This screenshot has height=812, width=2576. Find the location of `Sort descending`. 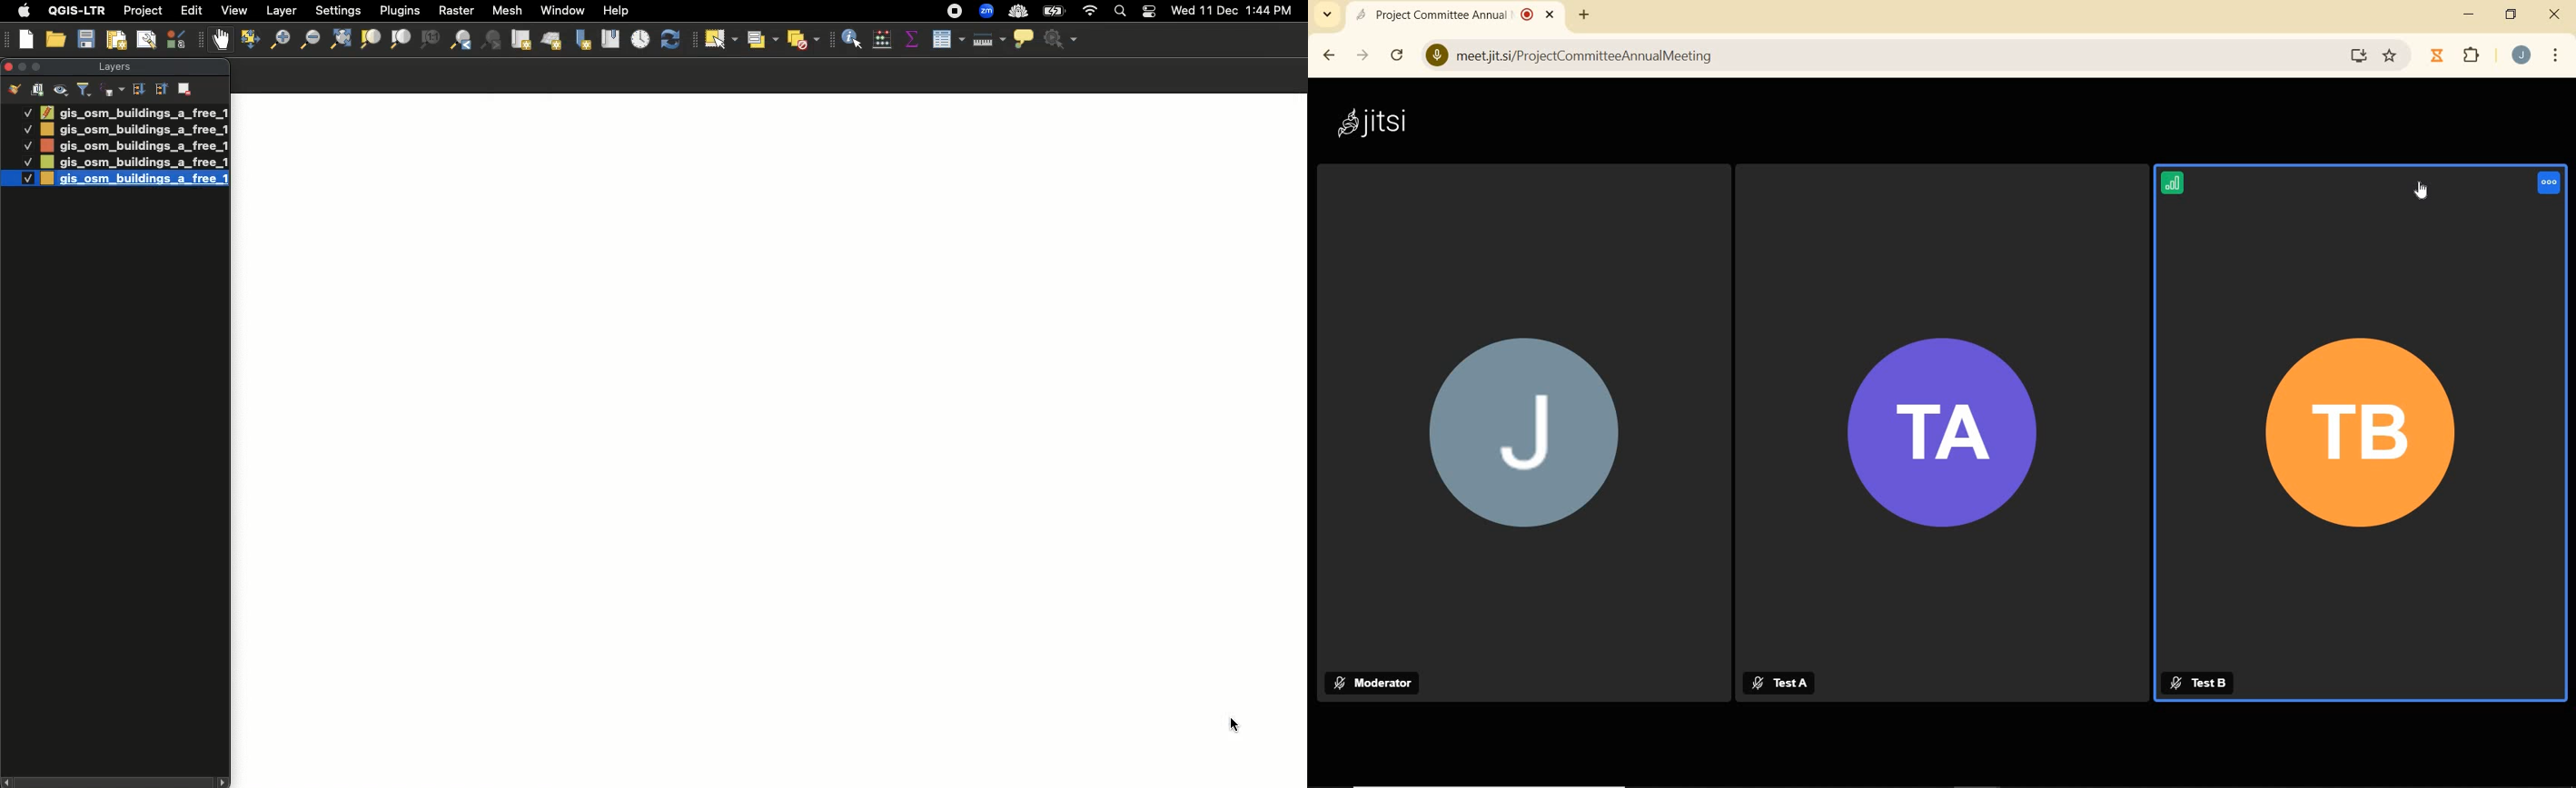

Sort descending is located at coordinates (138, 90).